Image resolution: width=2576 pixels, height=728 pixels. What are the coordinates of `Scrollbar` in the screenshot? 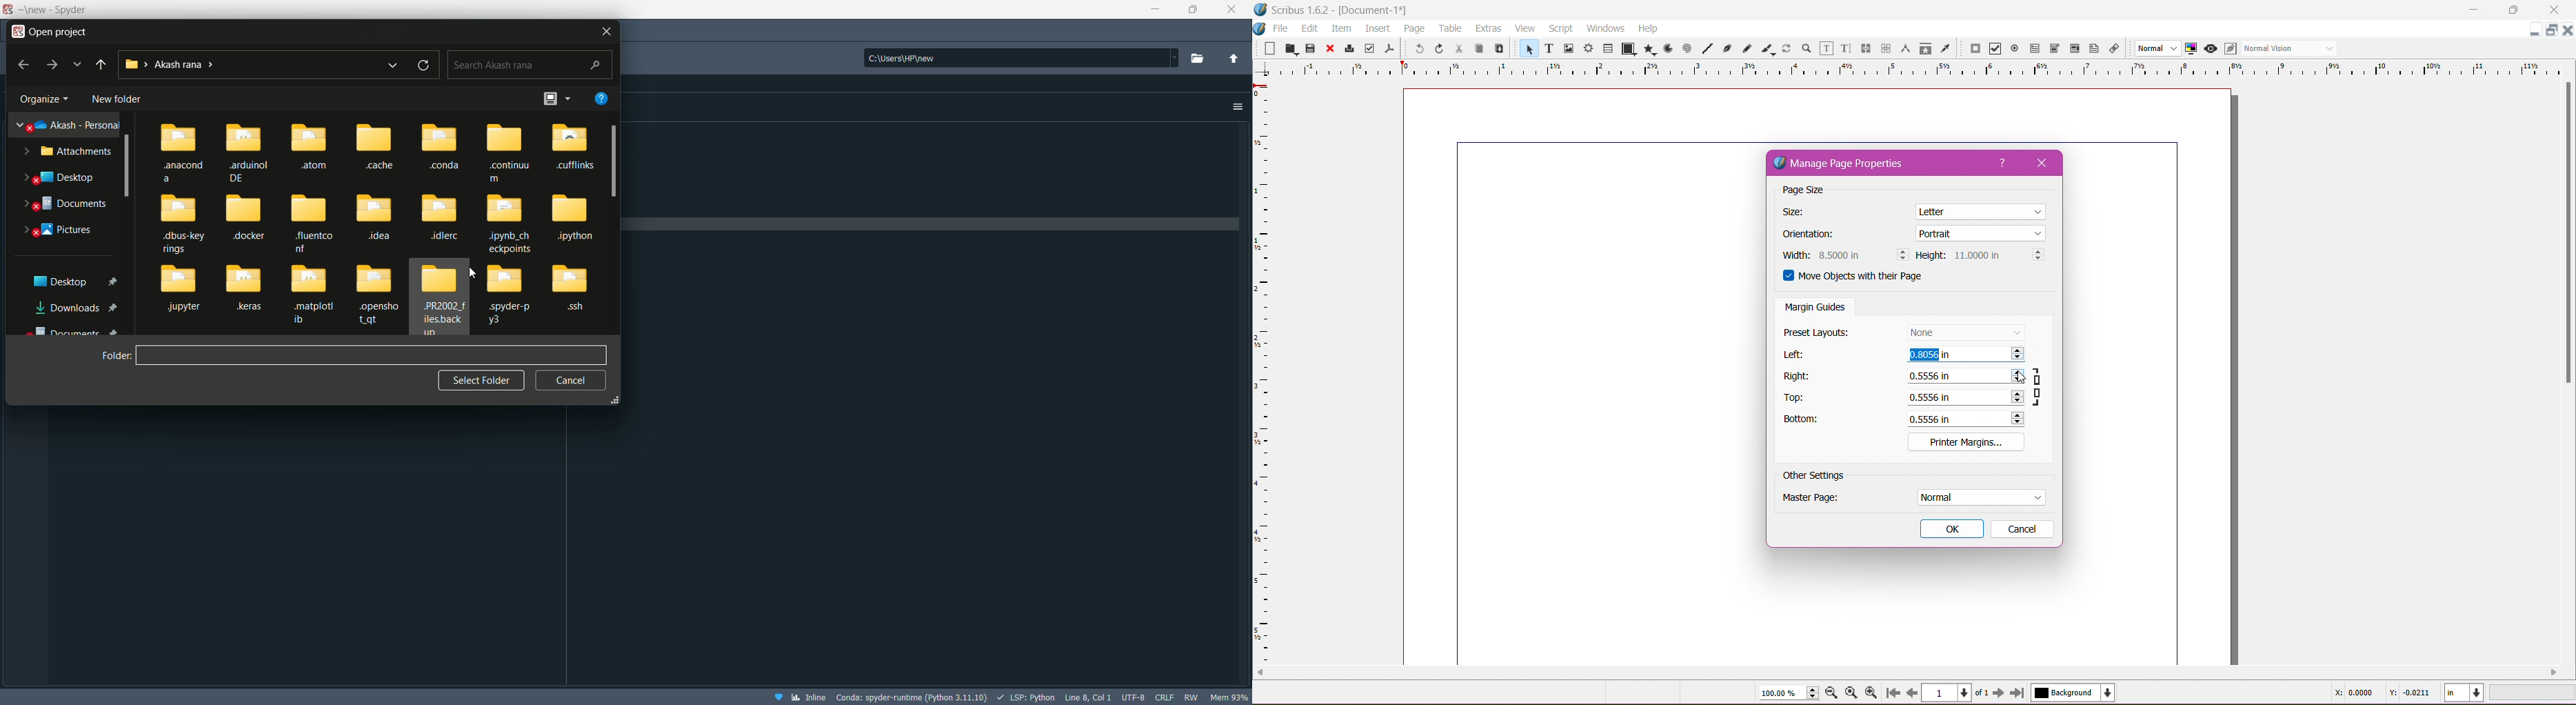 It's located at (129, 168).